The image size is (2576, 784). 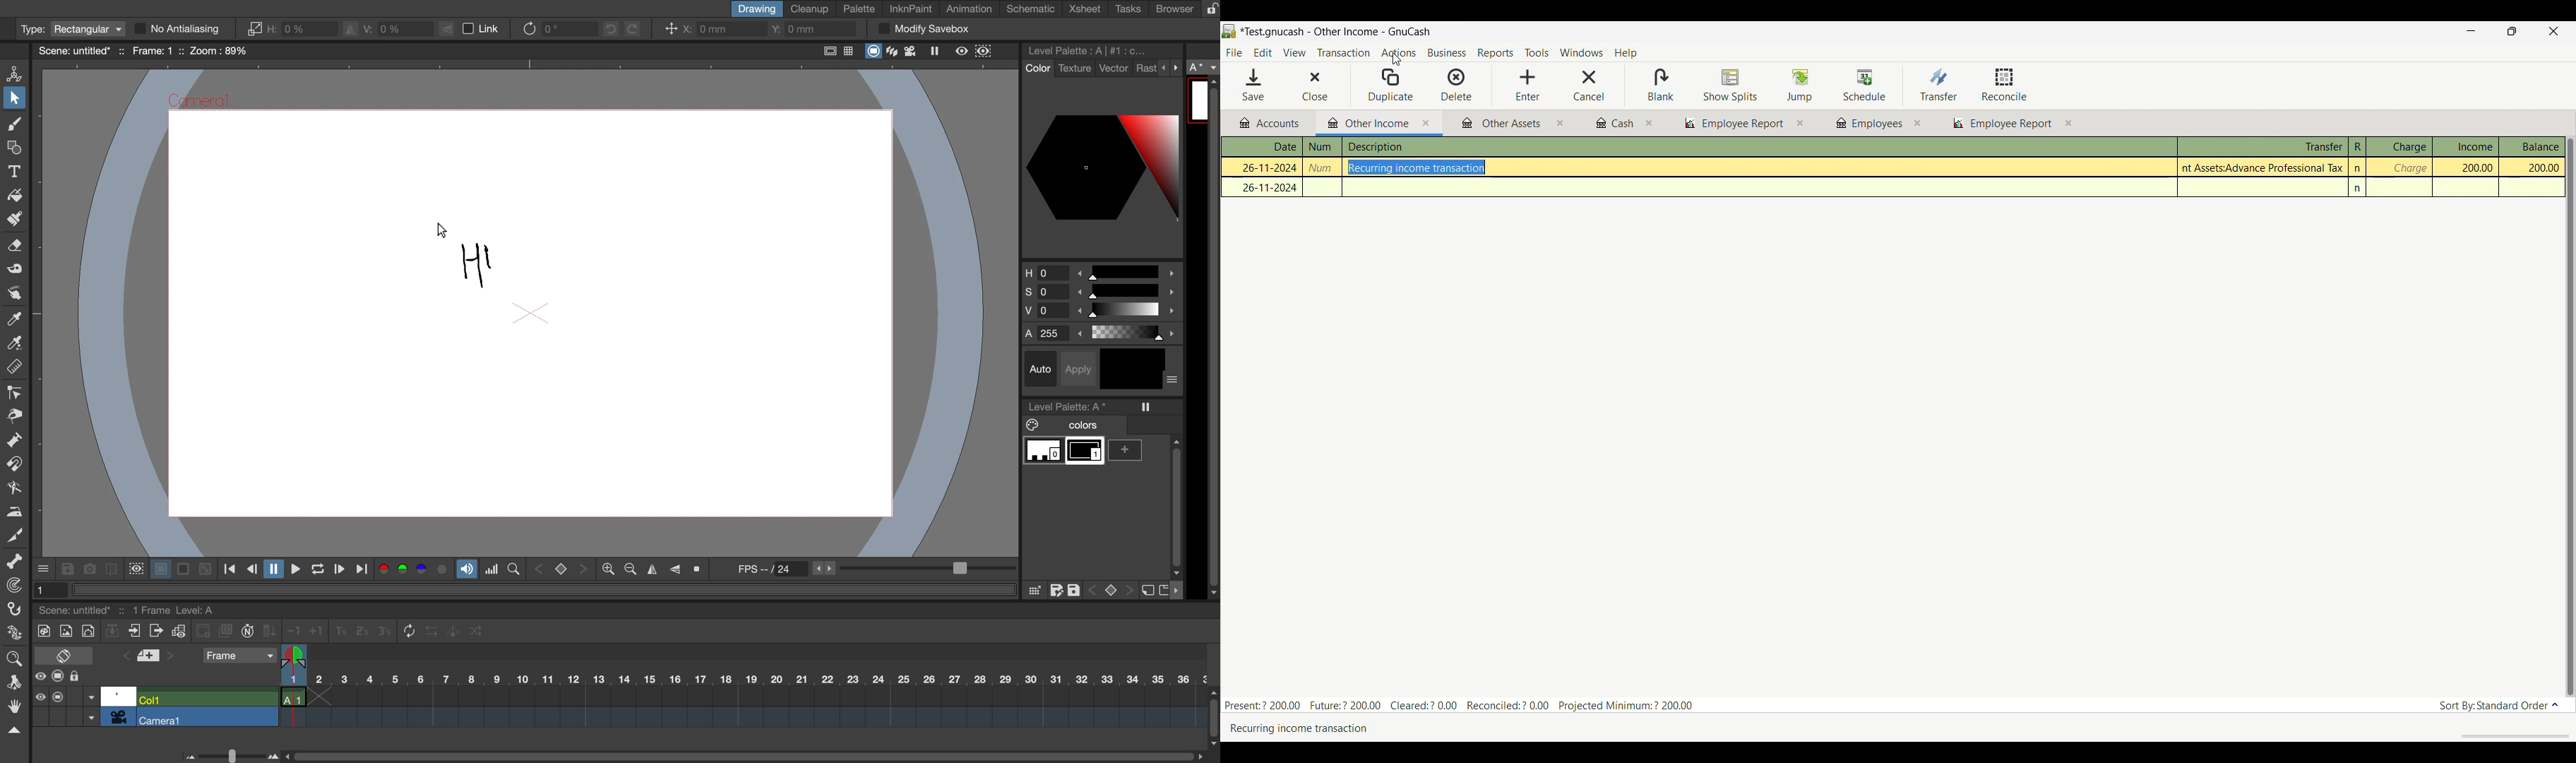 I want to click on style picker tool, so click(x=14, y=319).